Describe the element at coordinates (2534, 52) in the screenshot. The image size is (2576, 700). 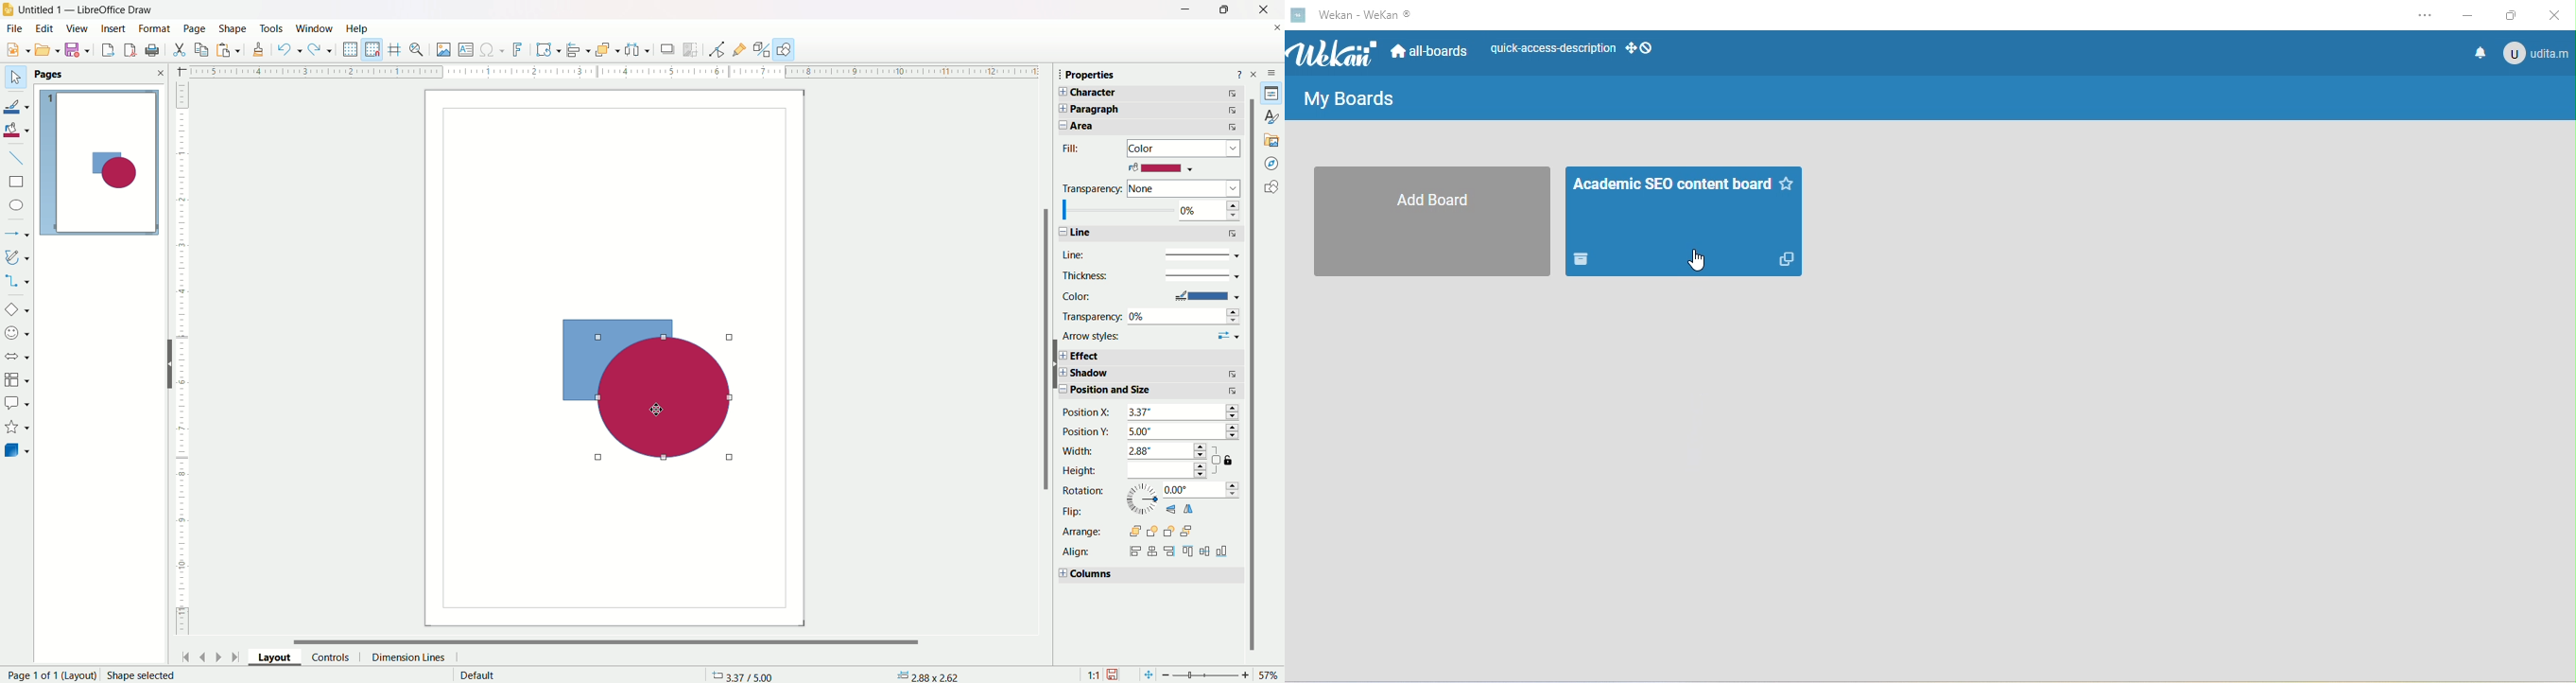
I see `account` at that location.